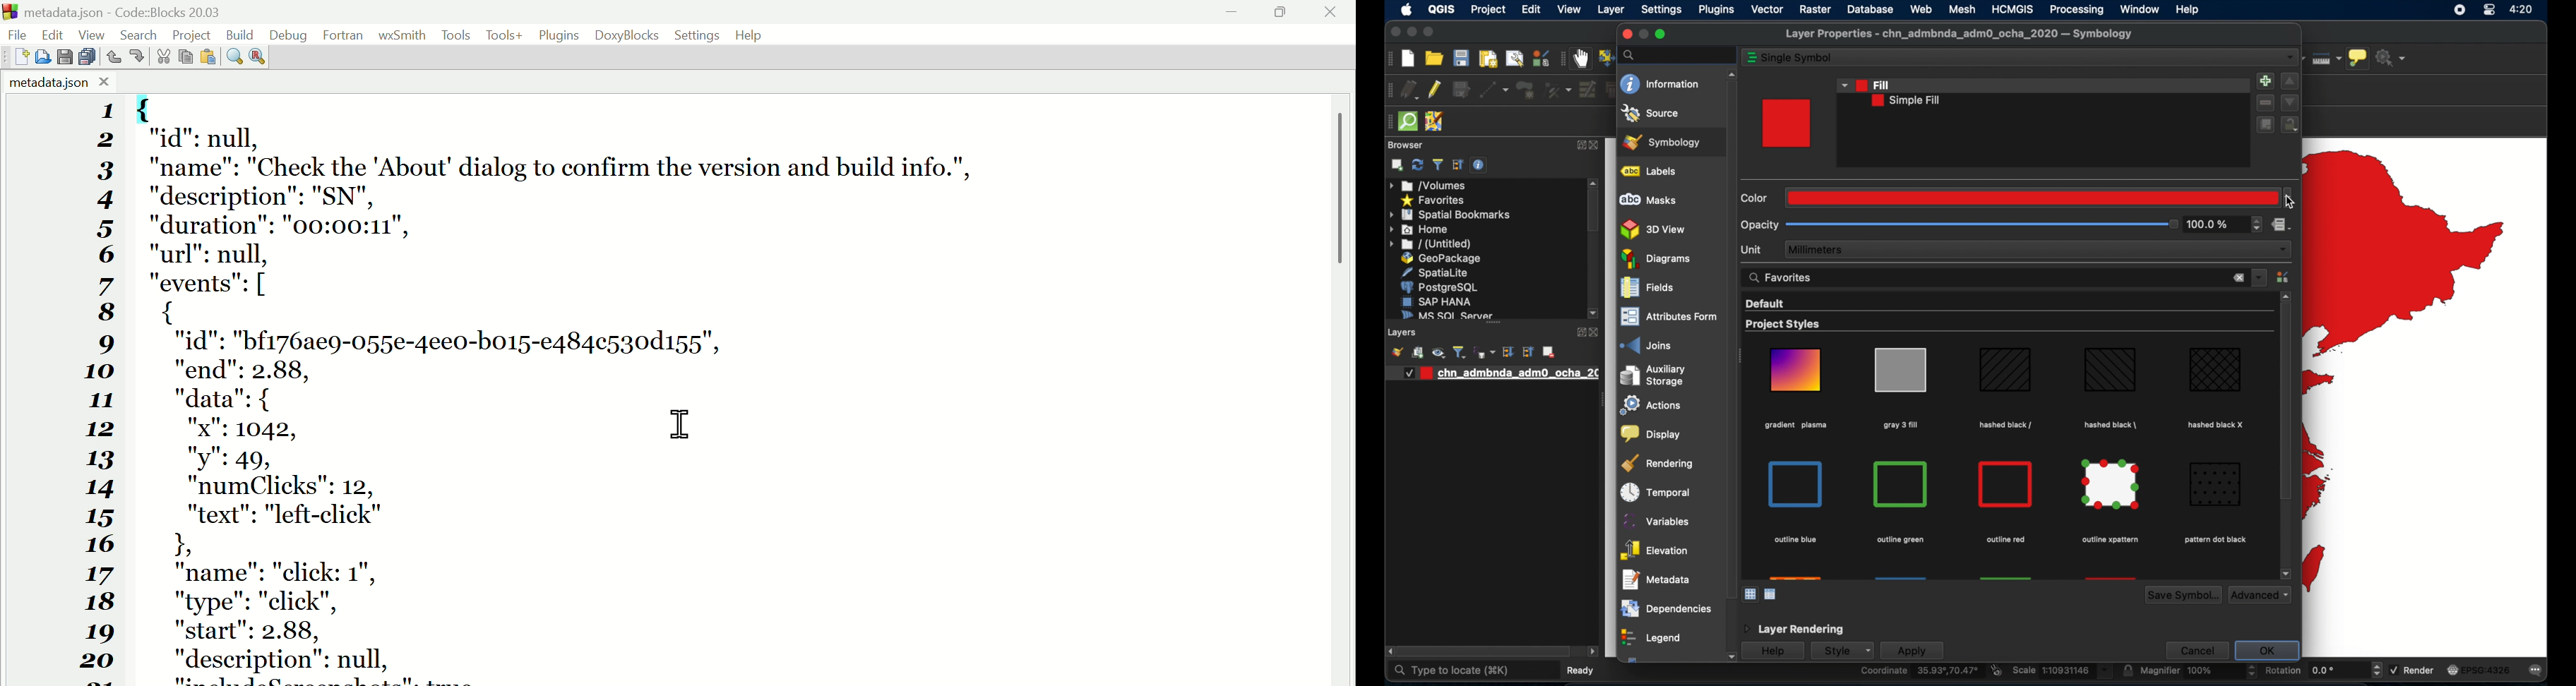 This screenshot has height=700, width=2576. I want to click on Tools, so click(457, 35).